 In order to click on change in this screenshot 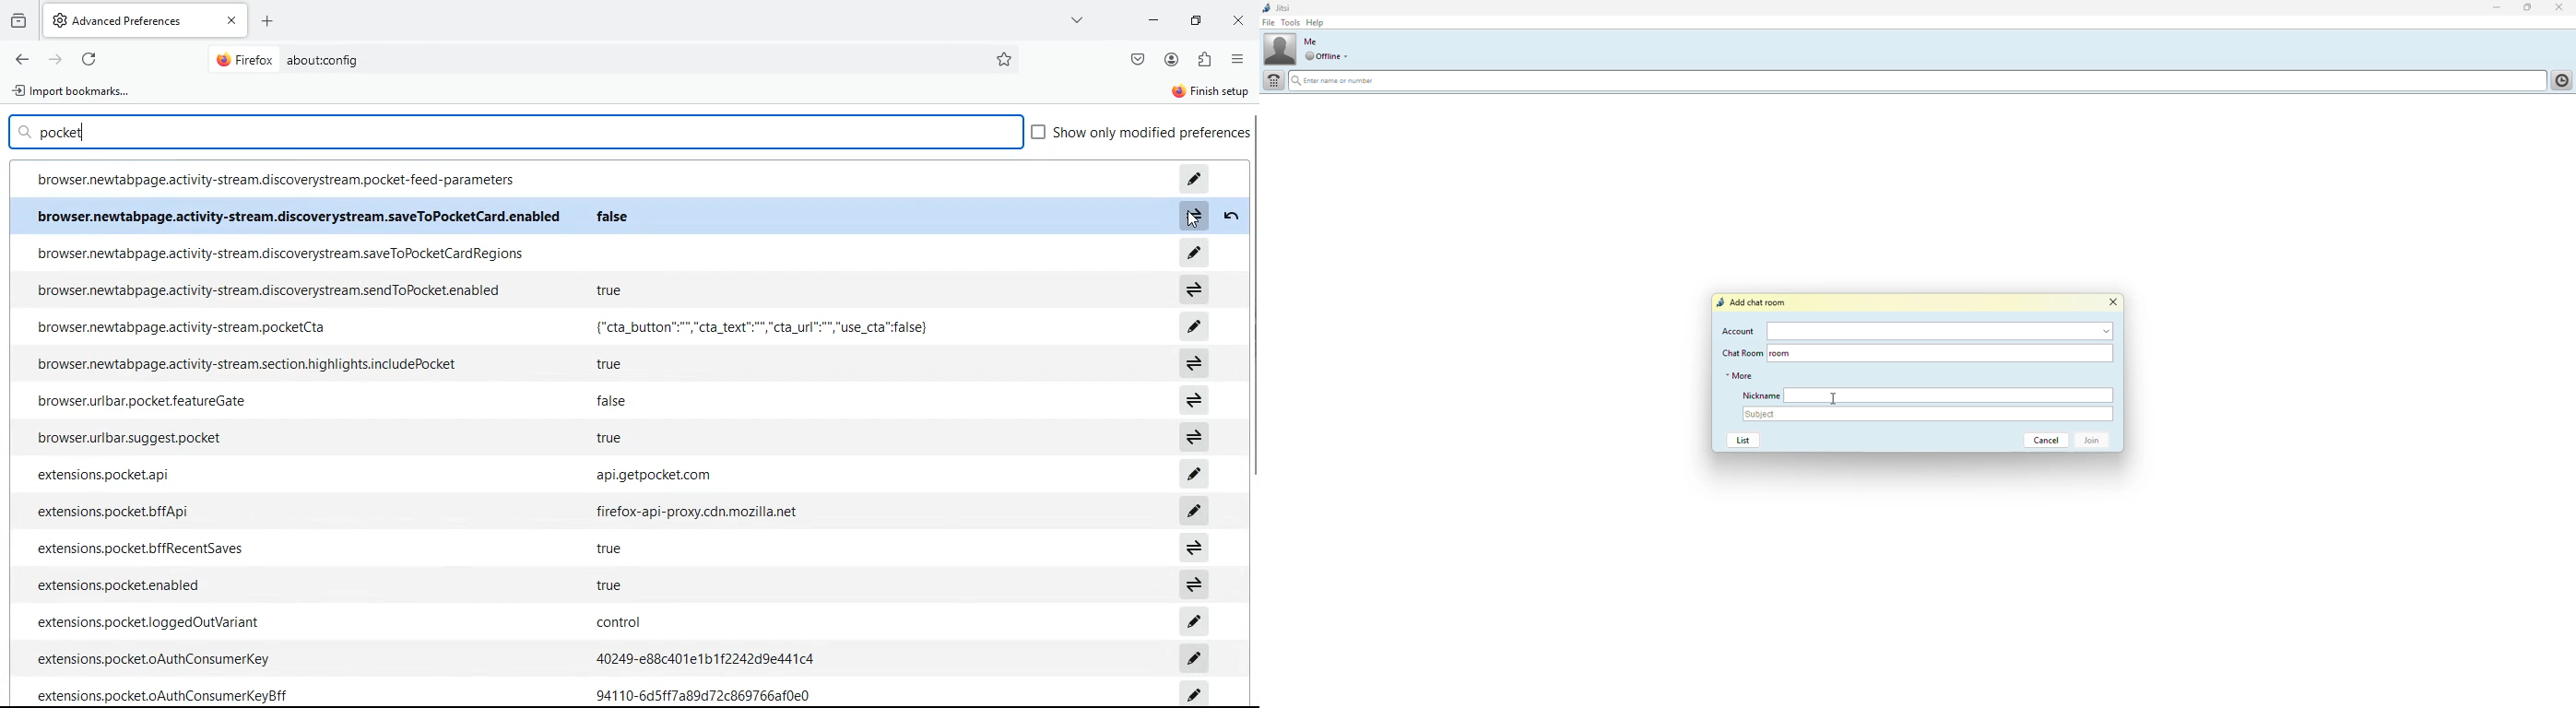, I will do `click(1230, 217)`.